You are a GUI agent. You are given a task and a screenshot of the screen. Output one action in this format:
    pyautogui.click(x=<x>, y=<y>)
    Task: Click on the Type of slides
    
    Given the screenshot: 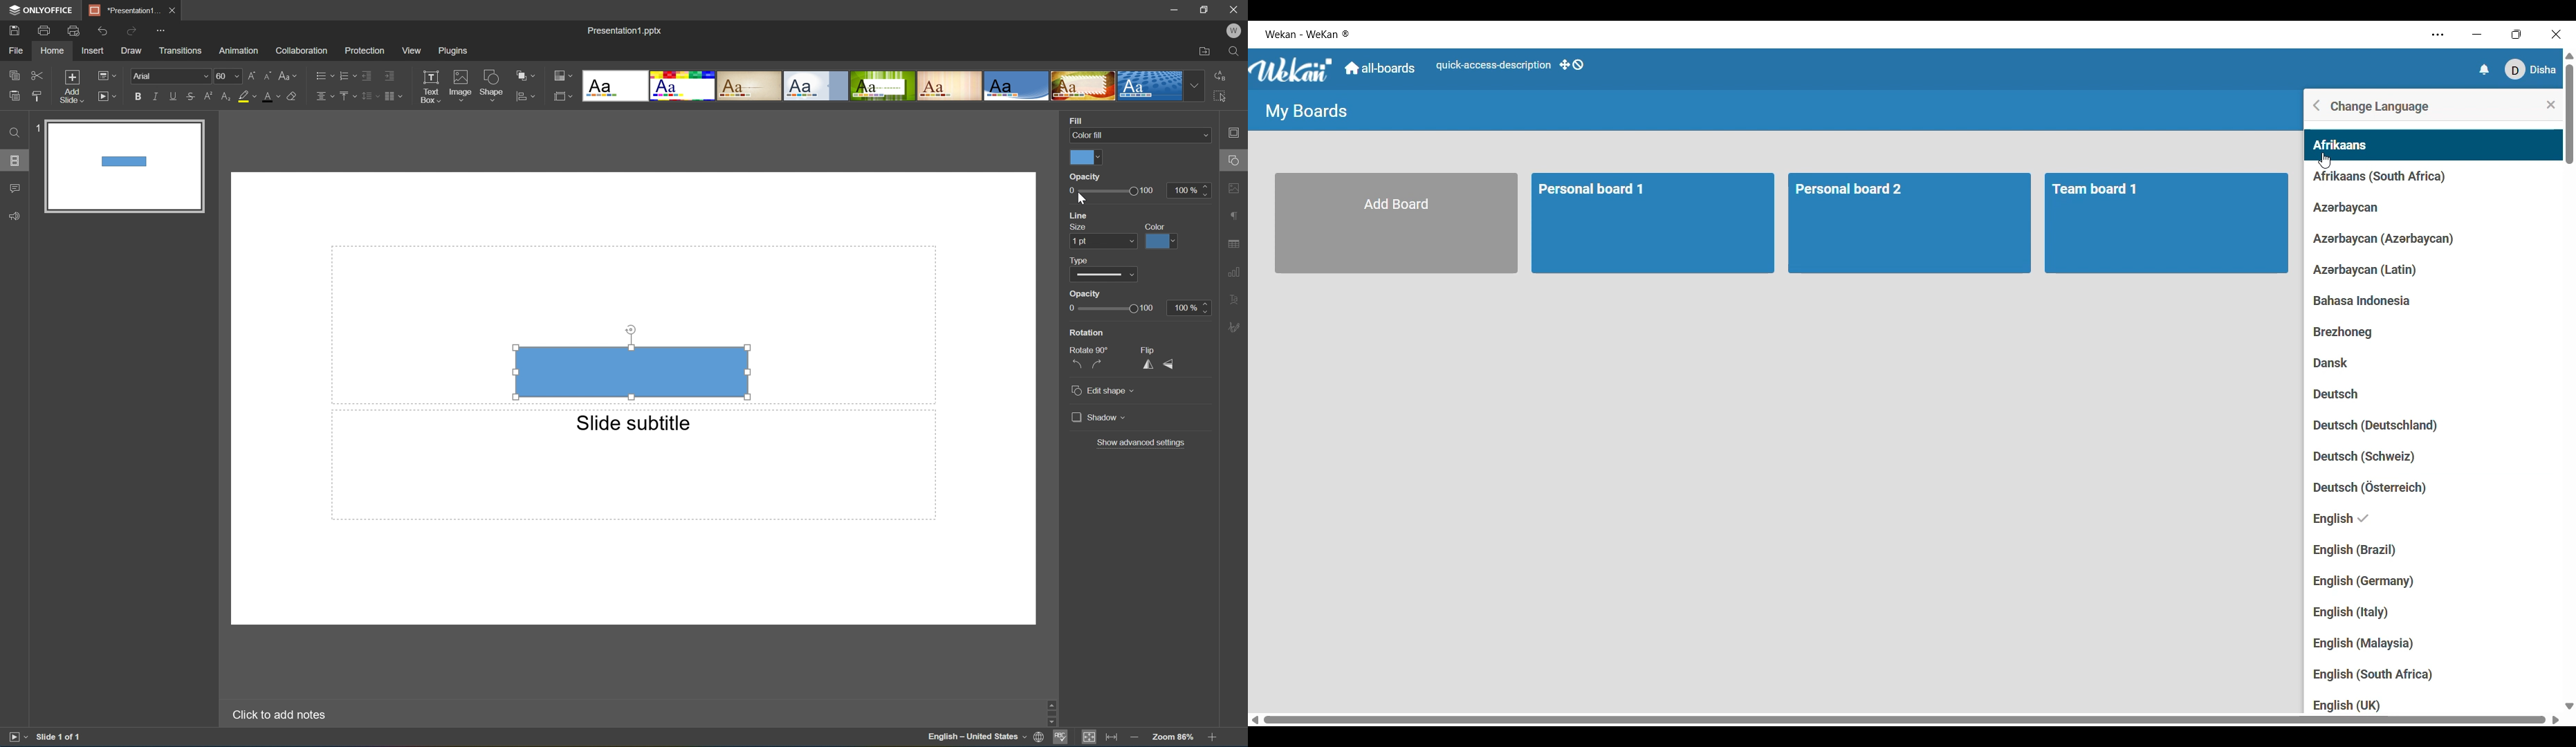 What is the action you would take?
    pyautogui.click(x=892, y=86)
    